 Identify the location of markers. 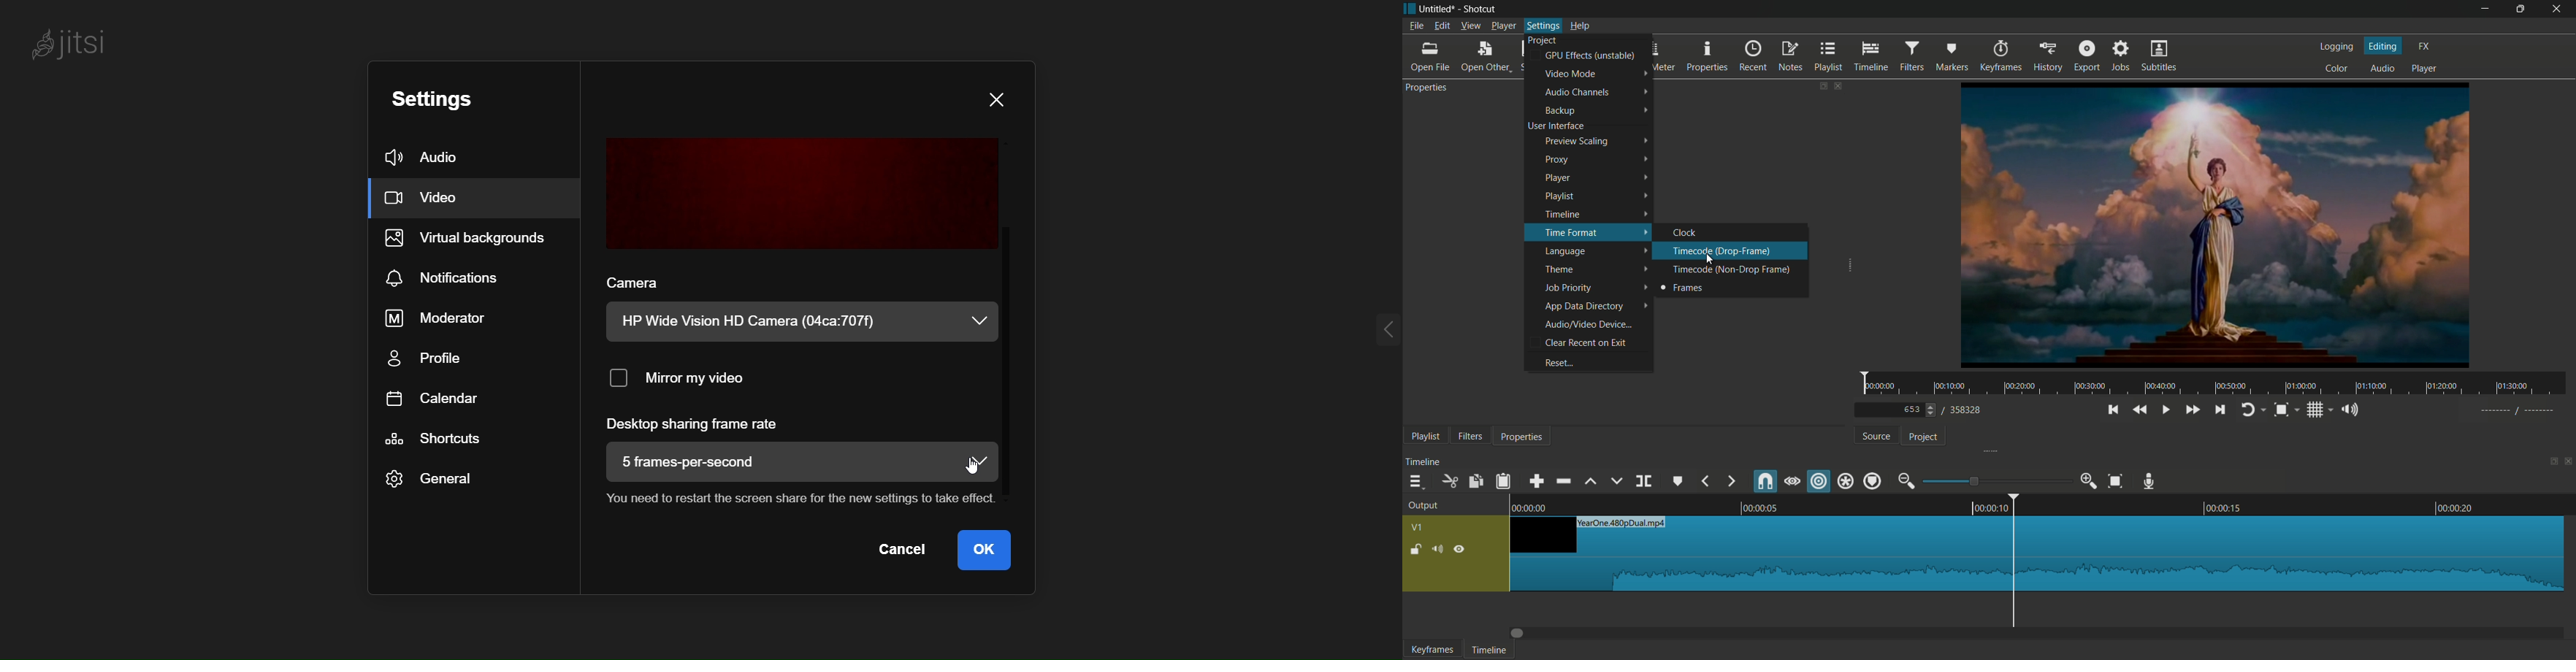
(1951, 56).